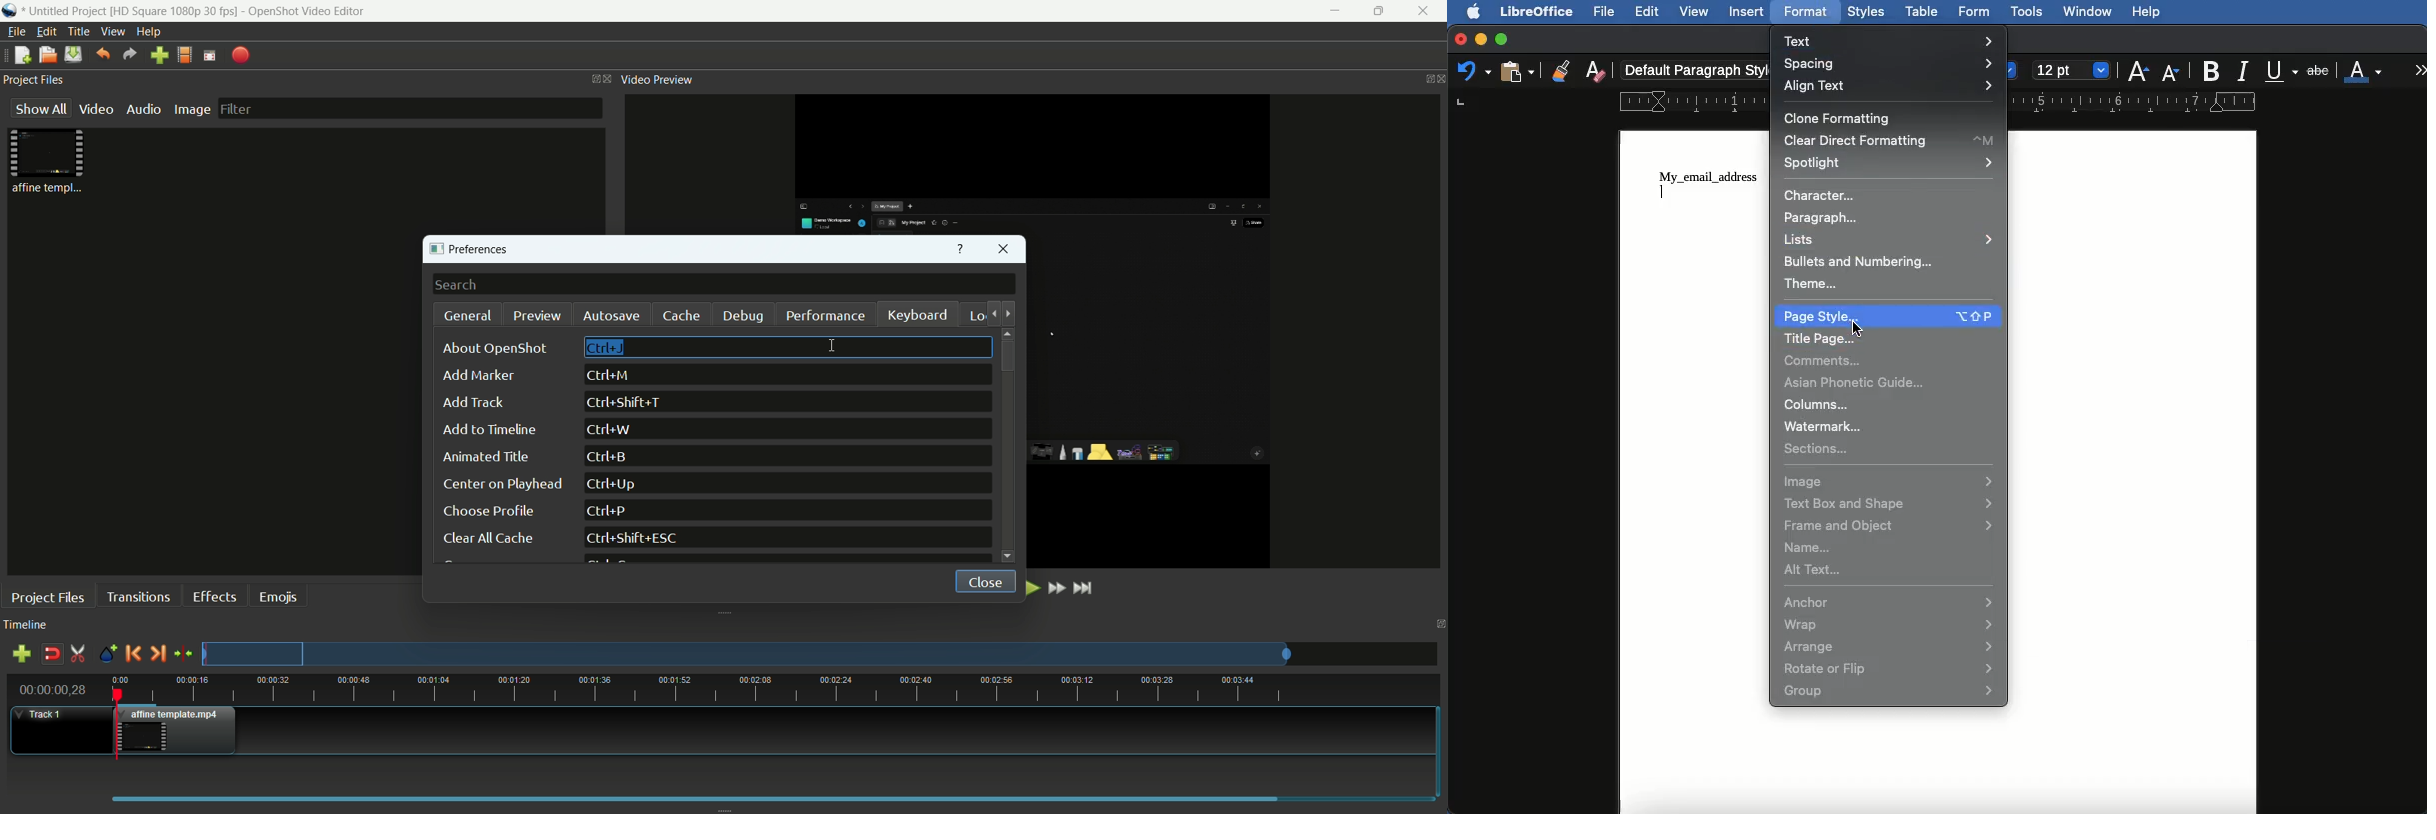  What do you see at coordinates (1839, 121) in the screenshot?
I see `Clone formatting` at bounding box center [1839, 121].